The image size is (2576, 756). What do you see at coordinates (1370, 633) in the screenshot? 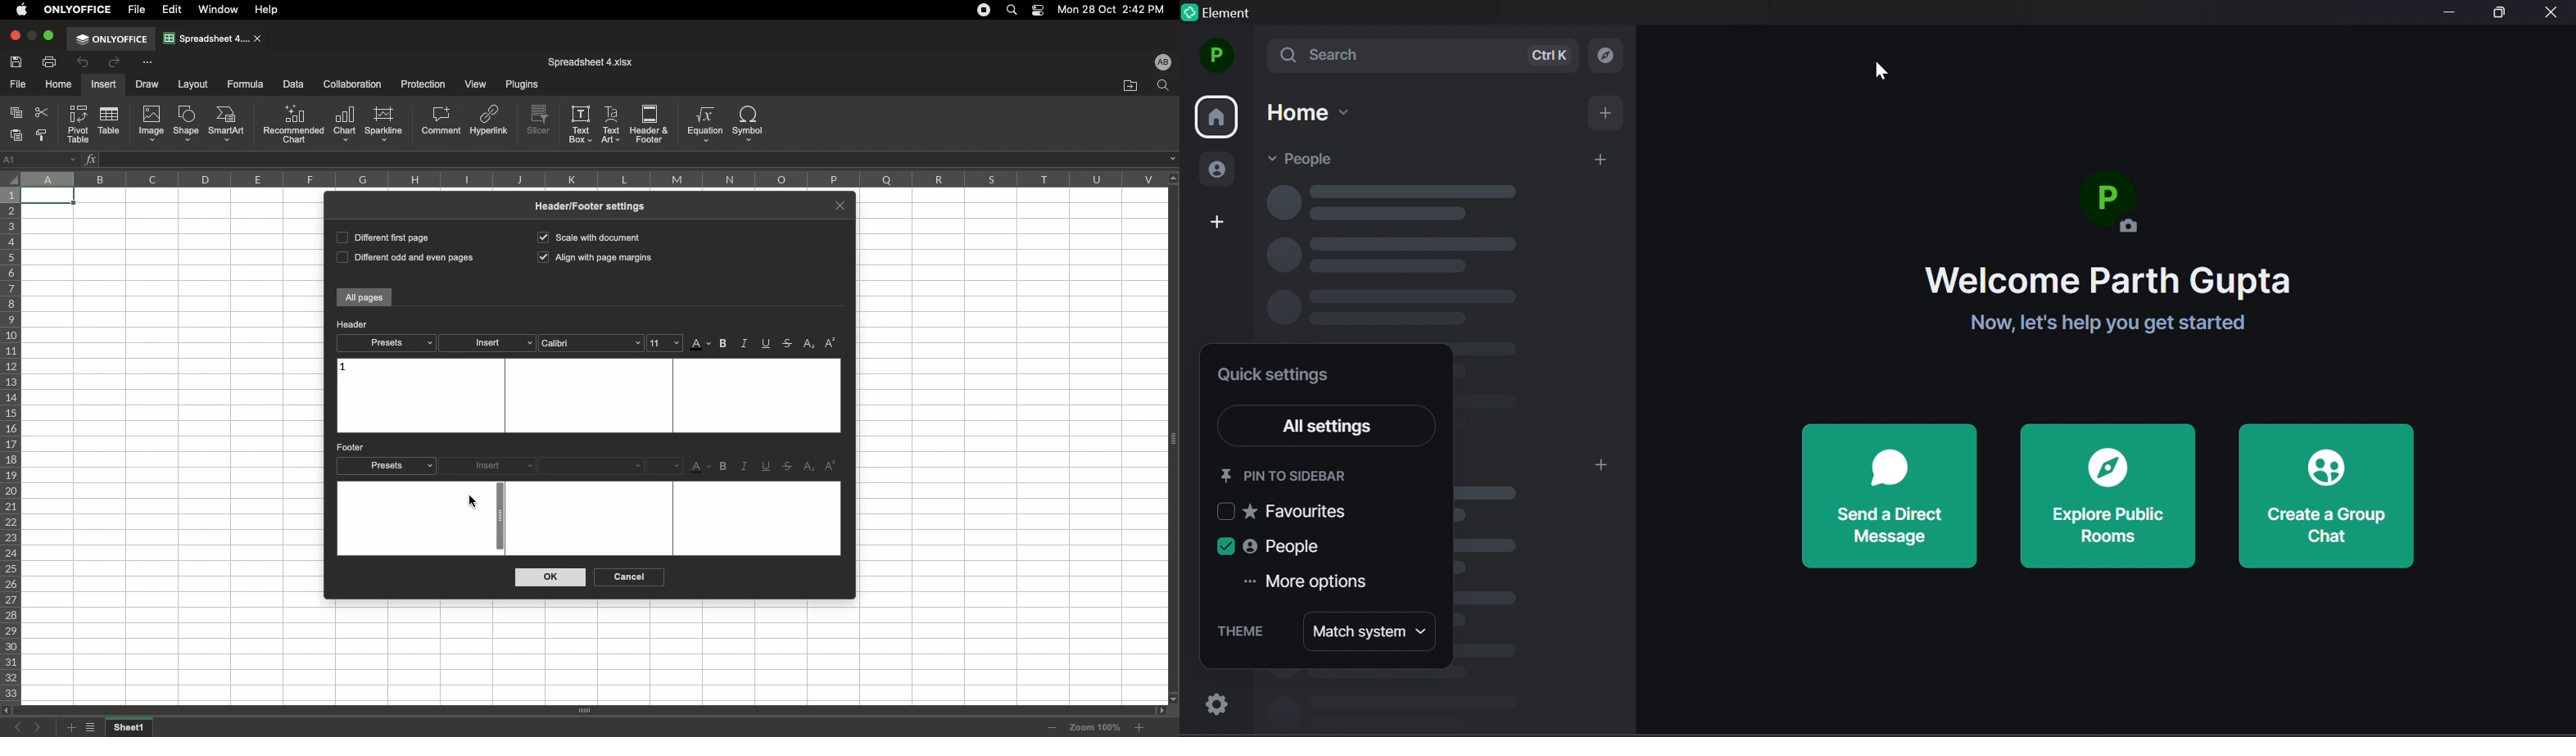
I see `Match system` at bounding box center [1370, 633].